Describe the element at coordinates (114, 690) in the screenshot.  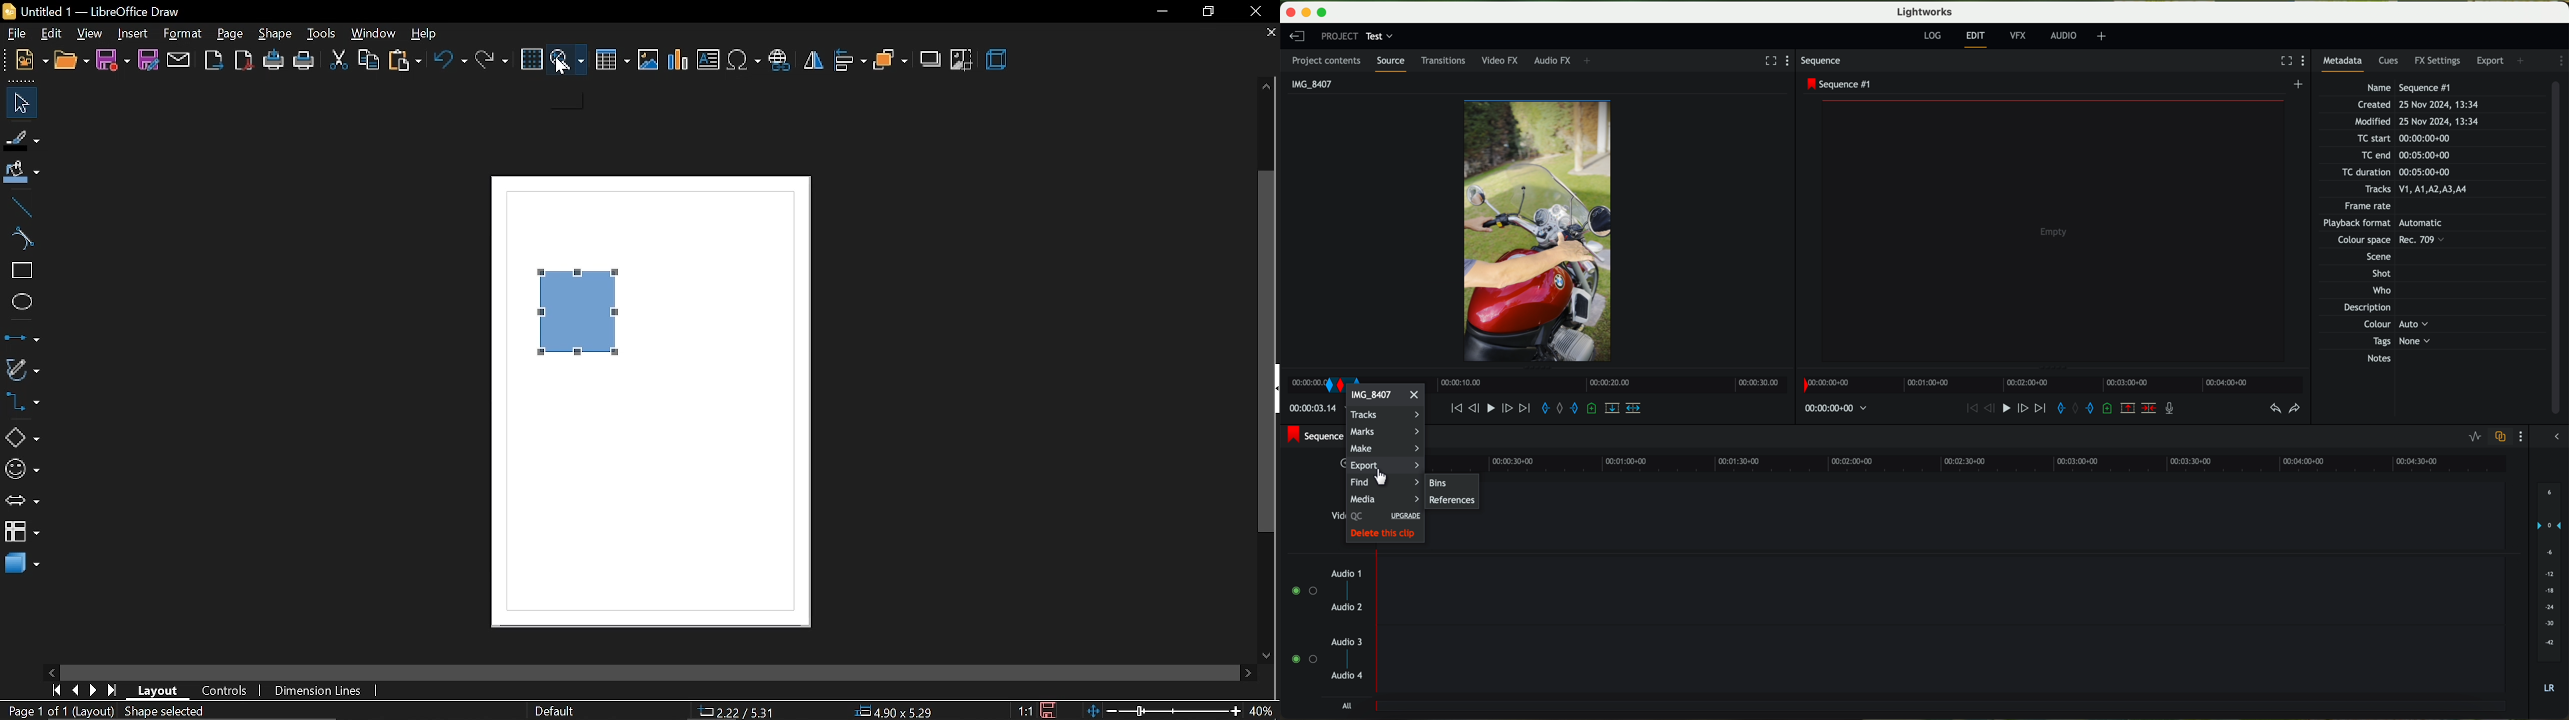
I see `go to last page` at that location.